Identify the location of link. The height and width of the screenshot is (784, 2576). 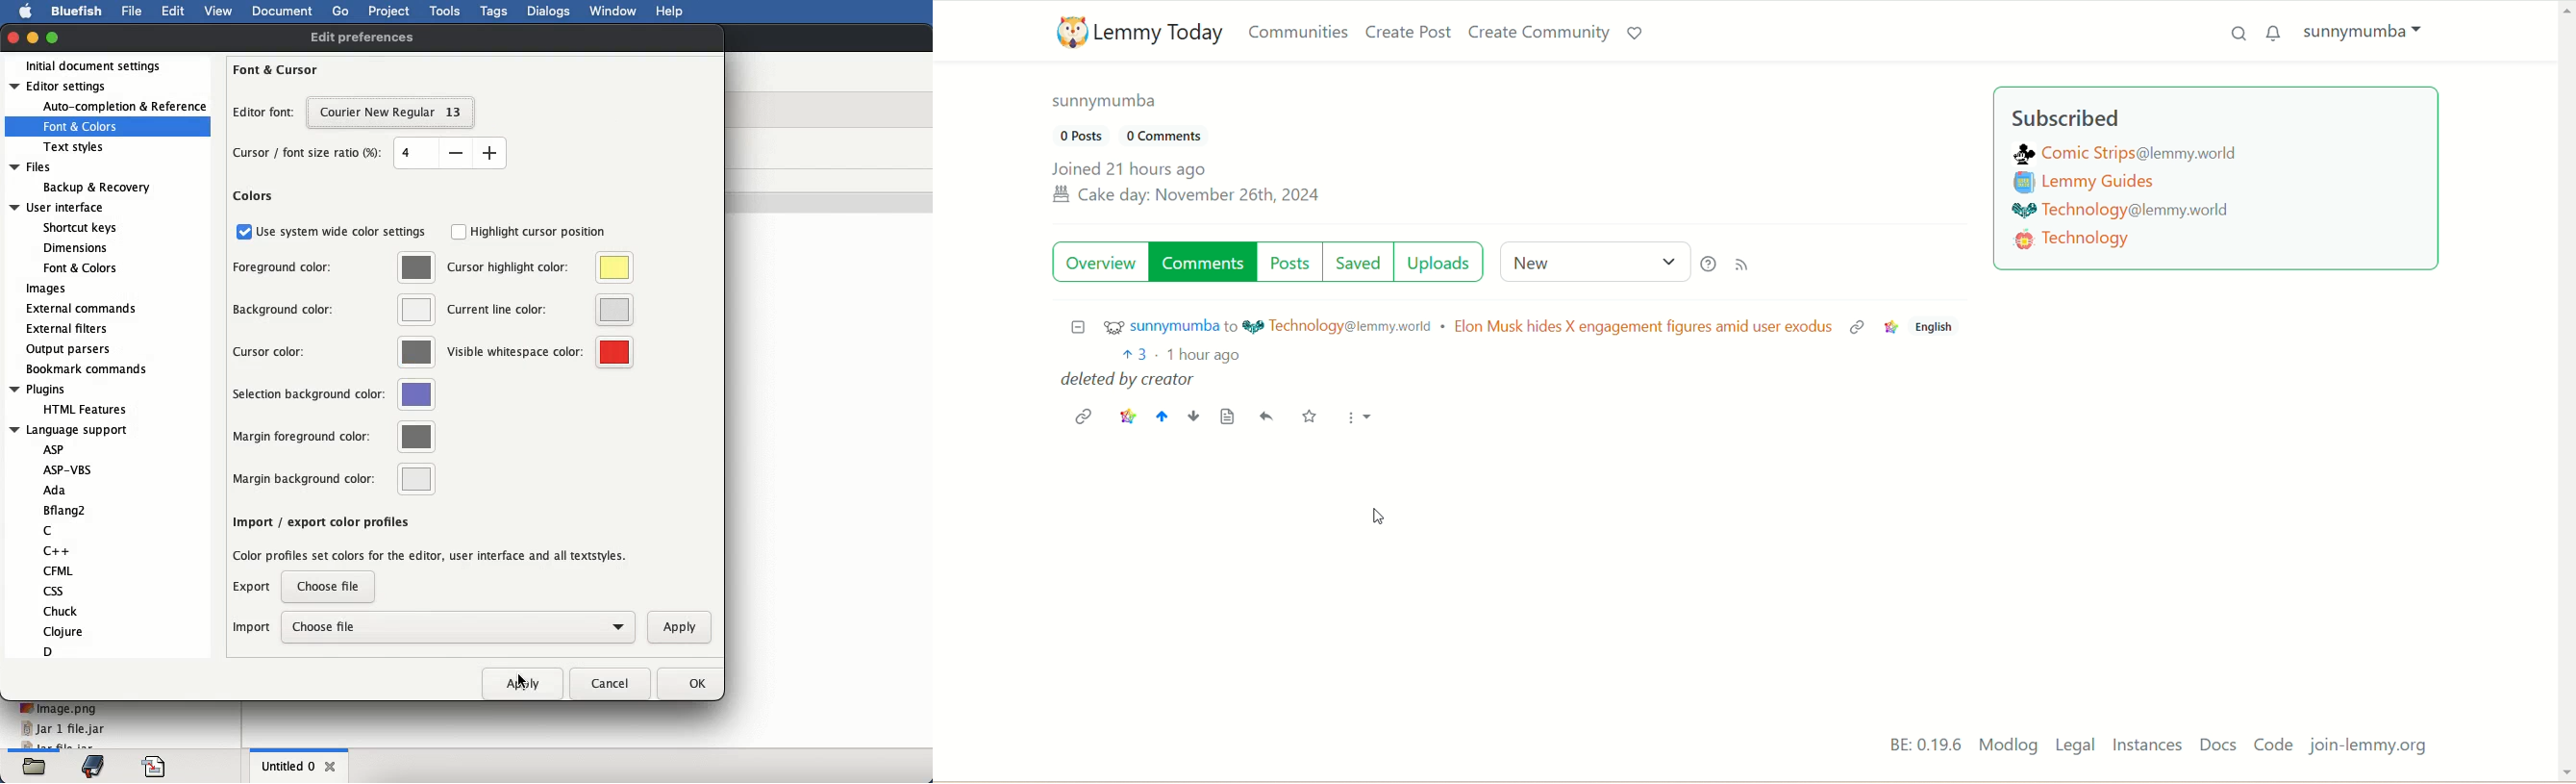
(1083, 414).